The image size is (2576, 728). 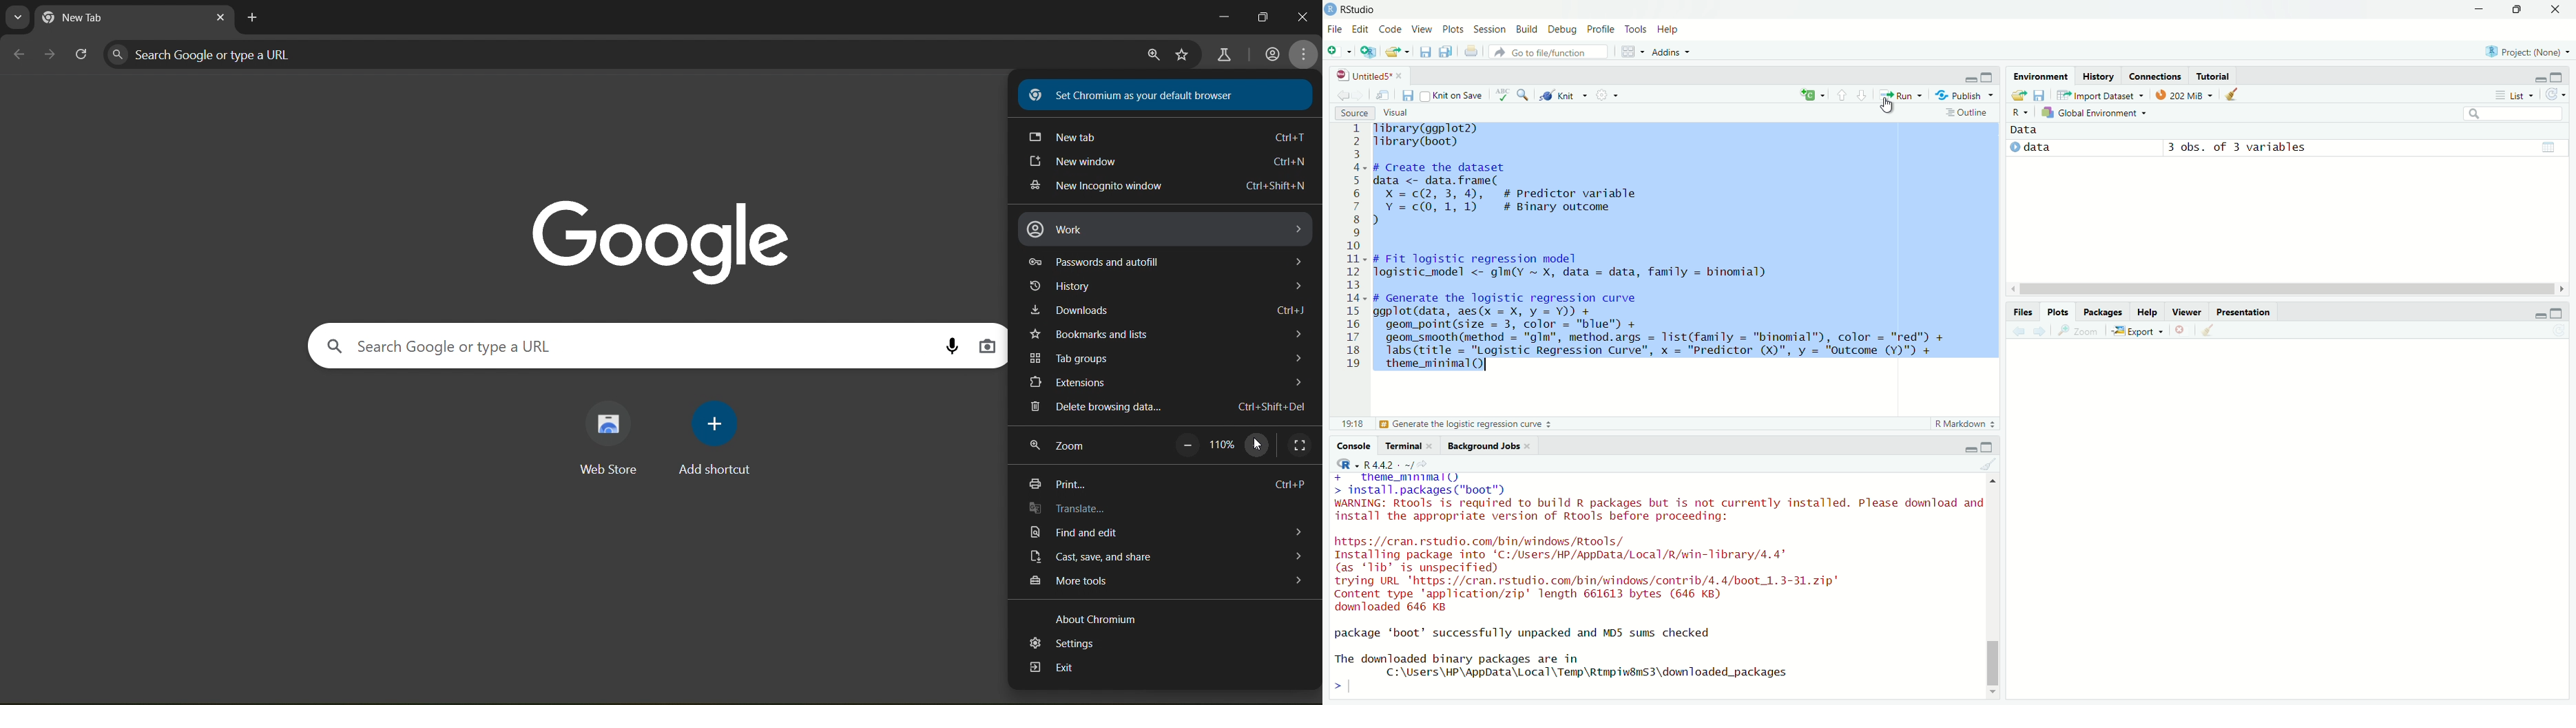 I want to click on Remove current plot, so click(x=2183, y=330).